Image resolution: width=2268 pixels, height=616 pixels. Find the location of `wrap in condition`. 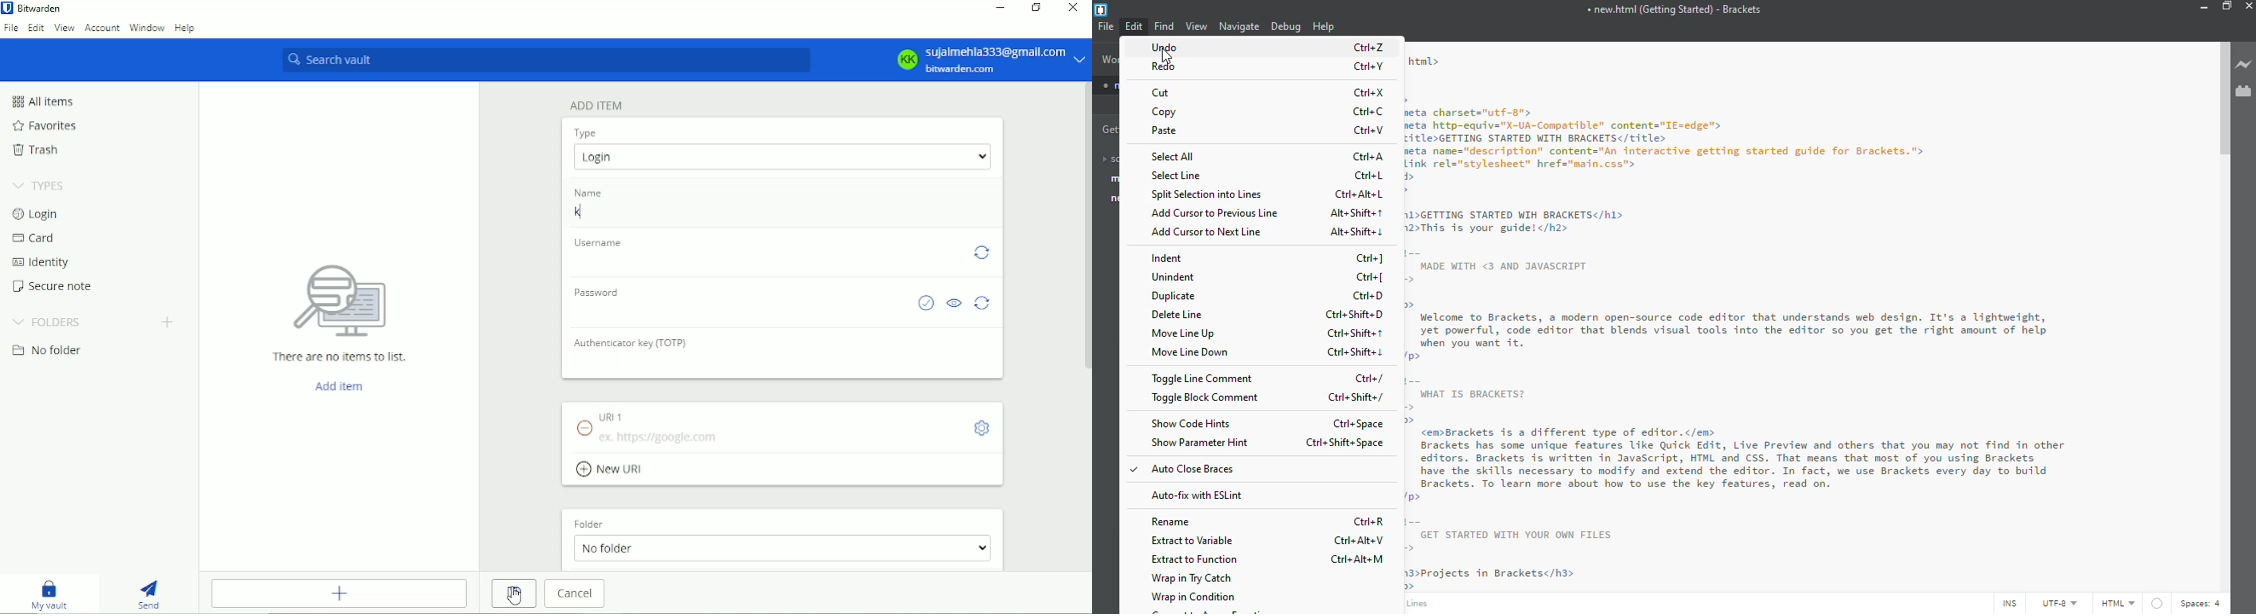

wrap in condition is located at coordinates (1196, 597).